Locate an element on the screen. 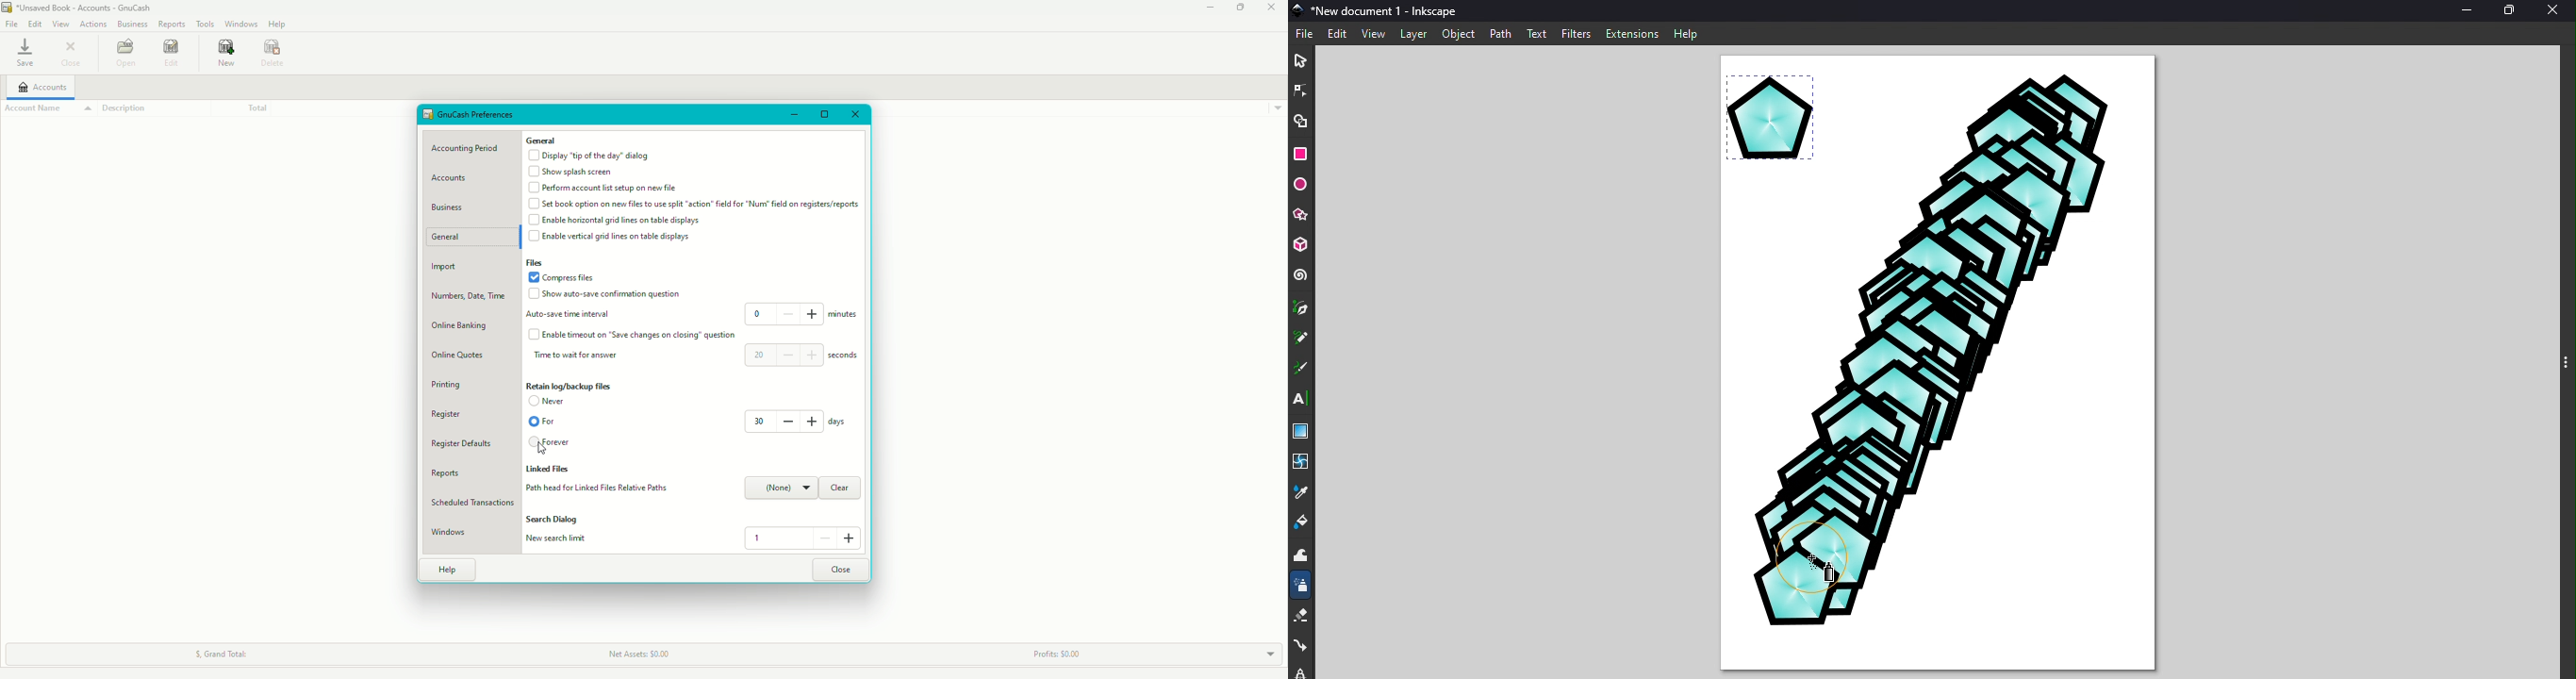 This screenshot has width=2576, height=700. Ellipse/arc tool is located at coordinates (1303, 185).